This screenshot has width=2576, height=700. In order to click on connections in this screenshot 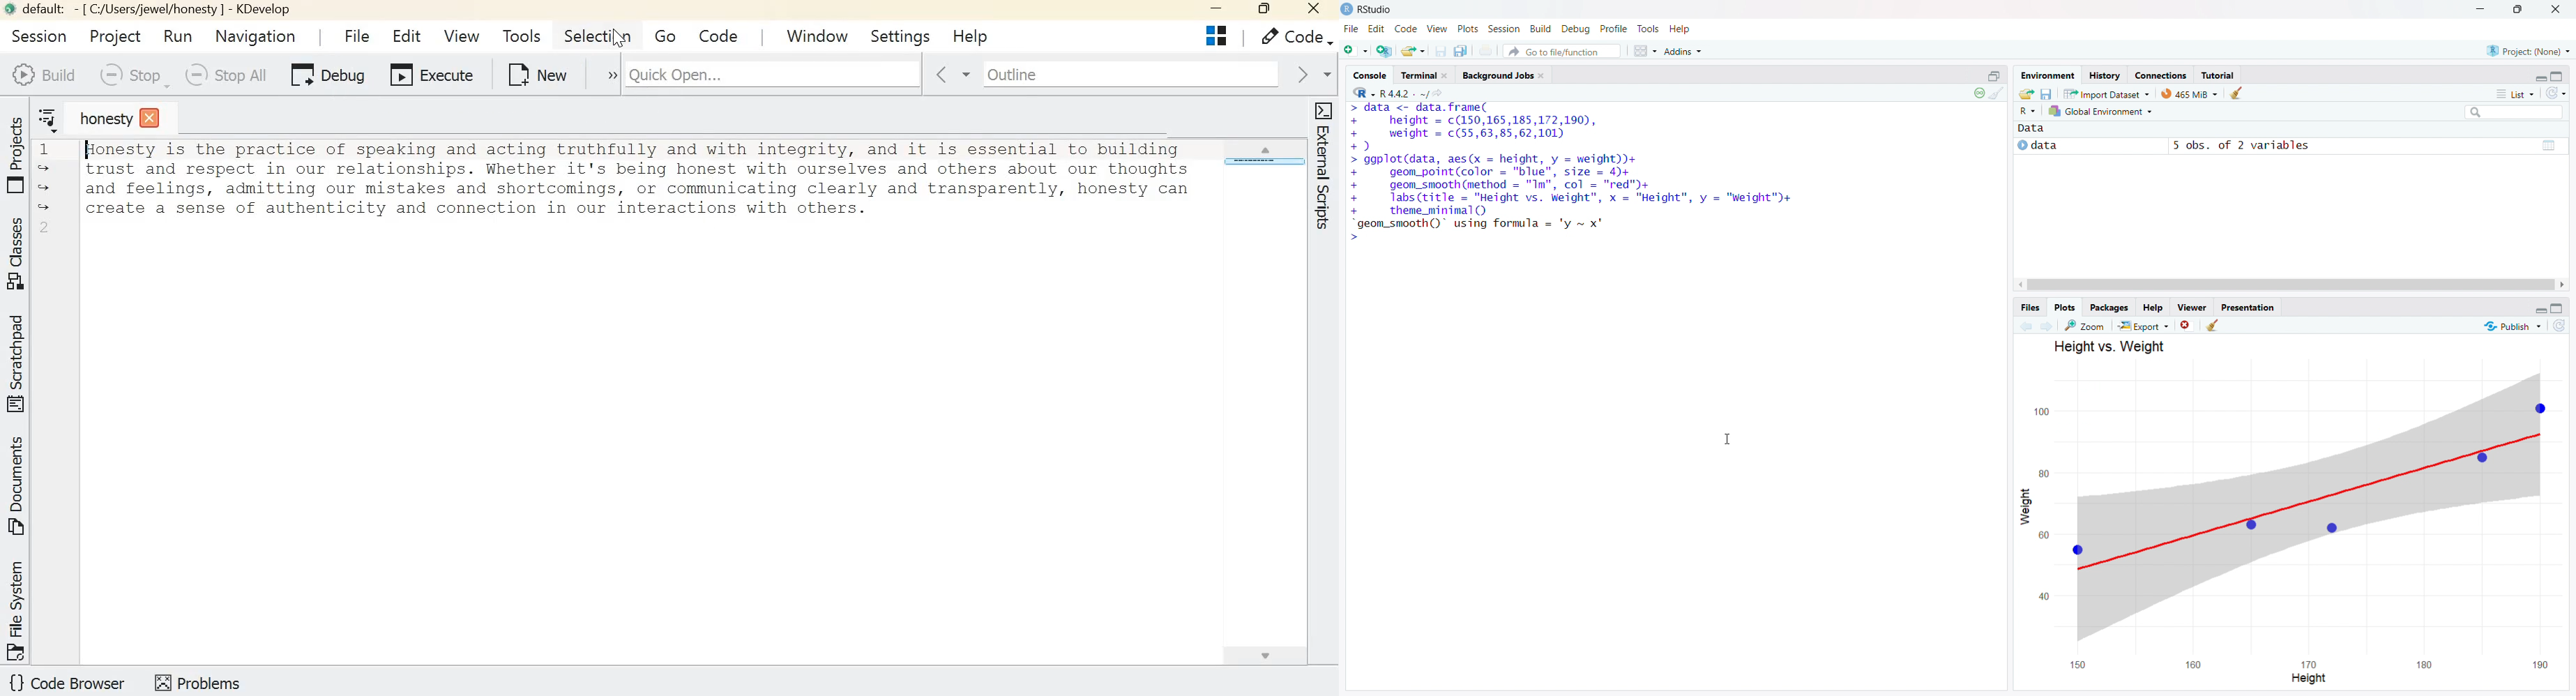, I will do `click(2161, 75)`.